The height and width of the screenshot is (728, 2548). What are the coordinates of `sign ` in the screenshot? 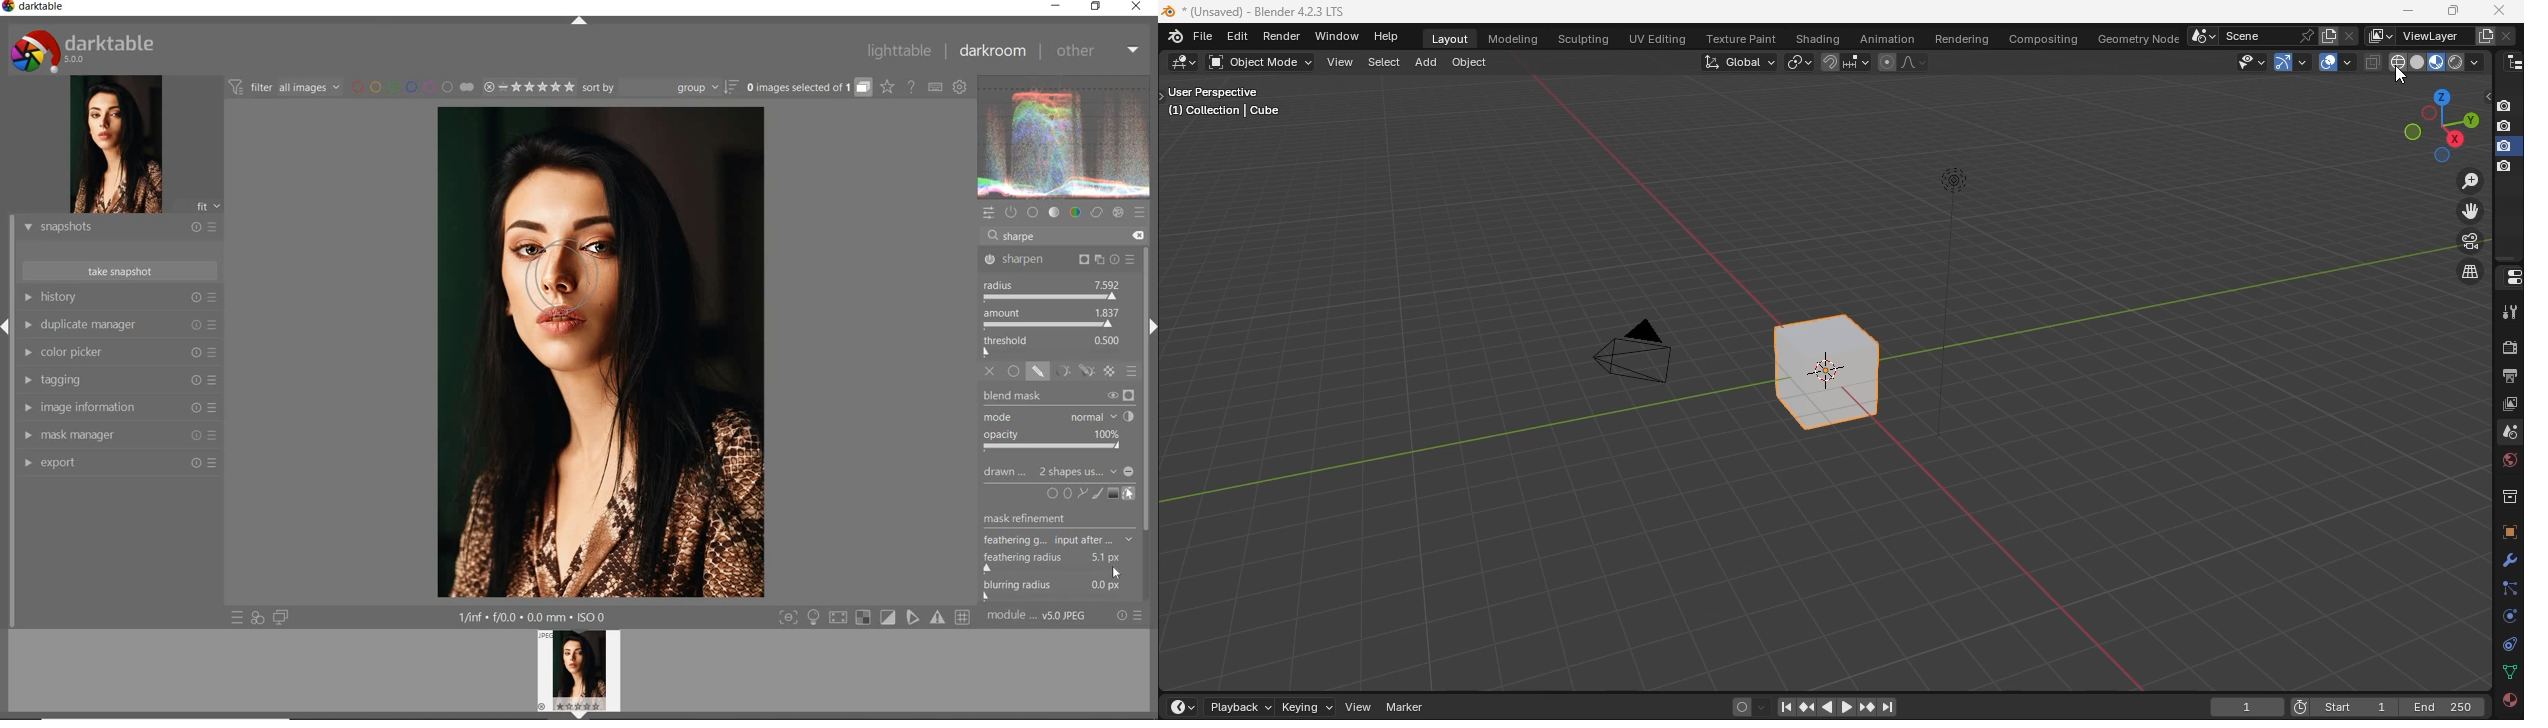 It's located at (840, 619).